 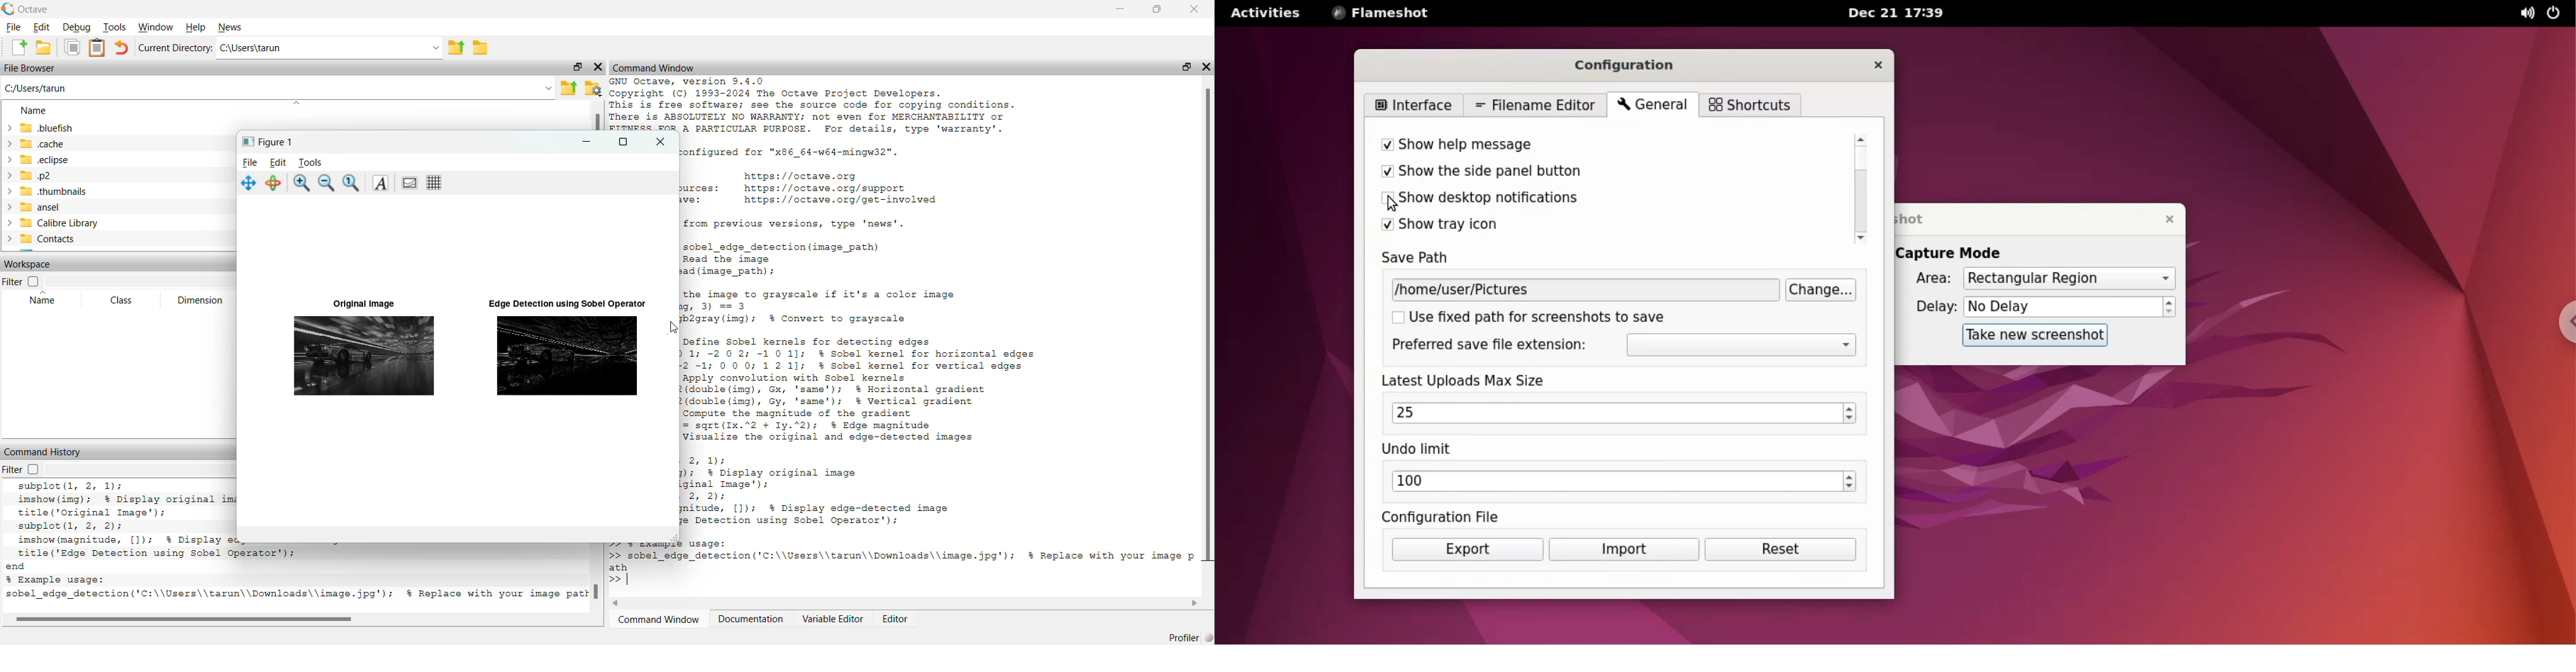 What do you see at coordinates (382, 183) in the screenshot?
I see `Insert text` at bounding box center [382, 183].